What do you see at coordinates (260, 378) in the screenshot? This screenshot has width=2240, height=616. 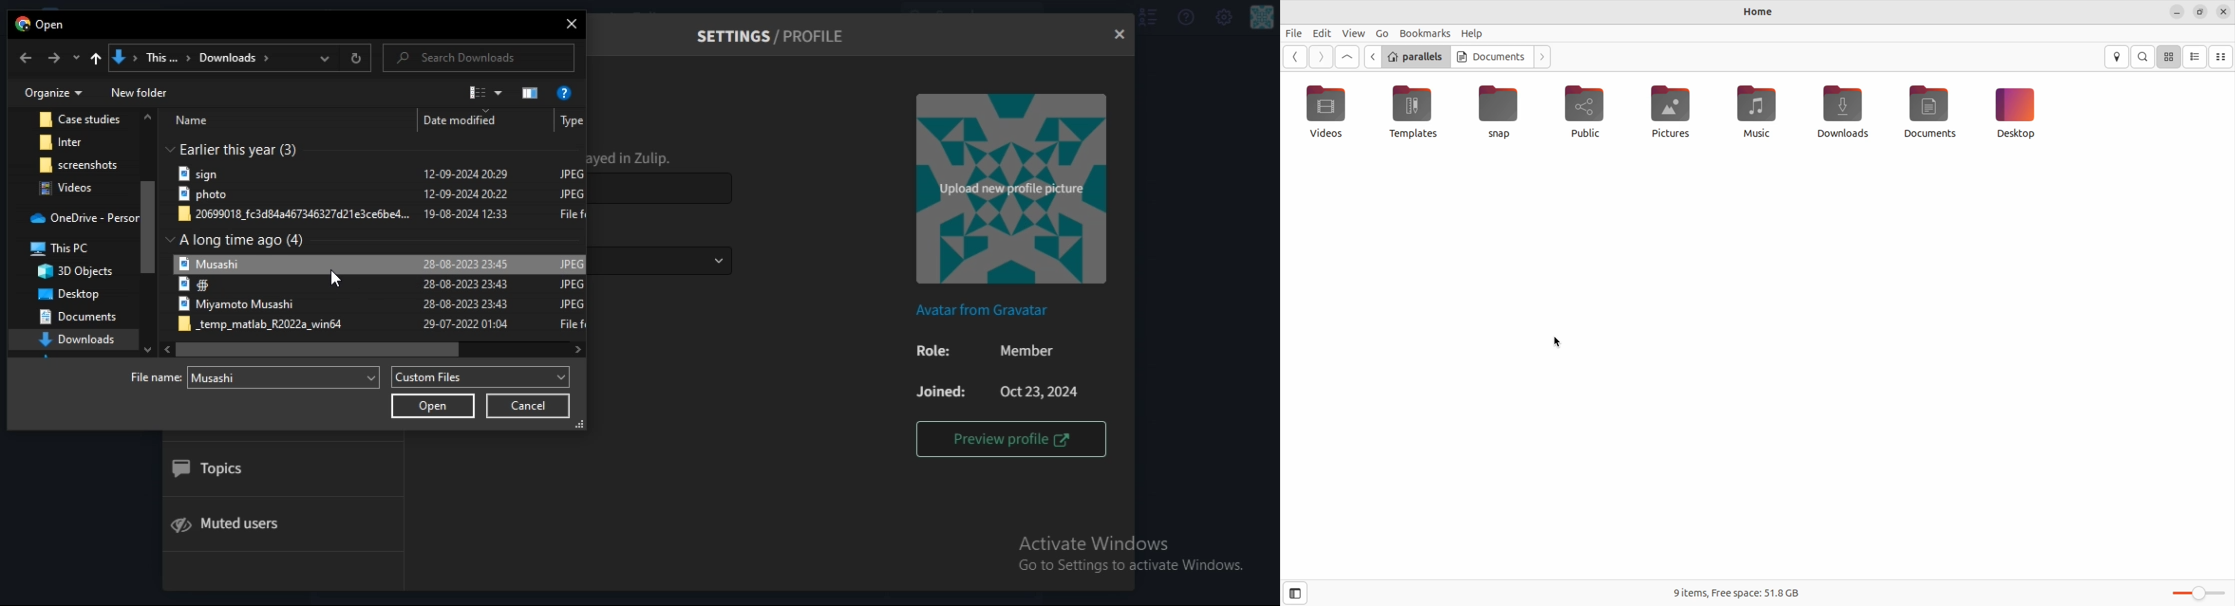 I see `filename` at bounding box center [260, 378].